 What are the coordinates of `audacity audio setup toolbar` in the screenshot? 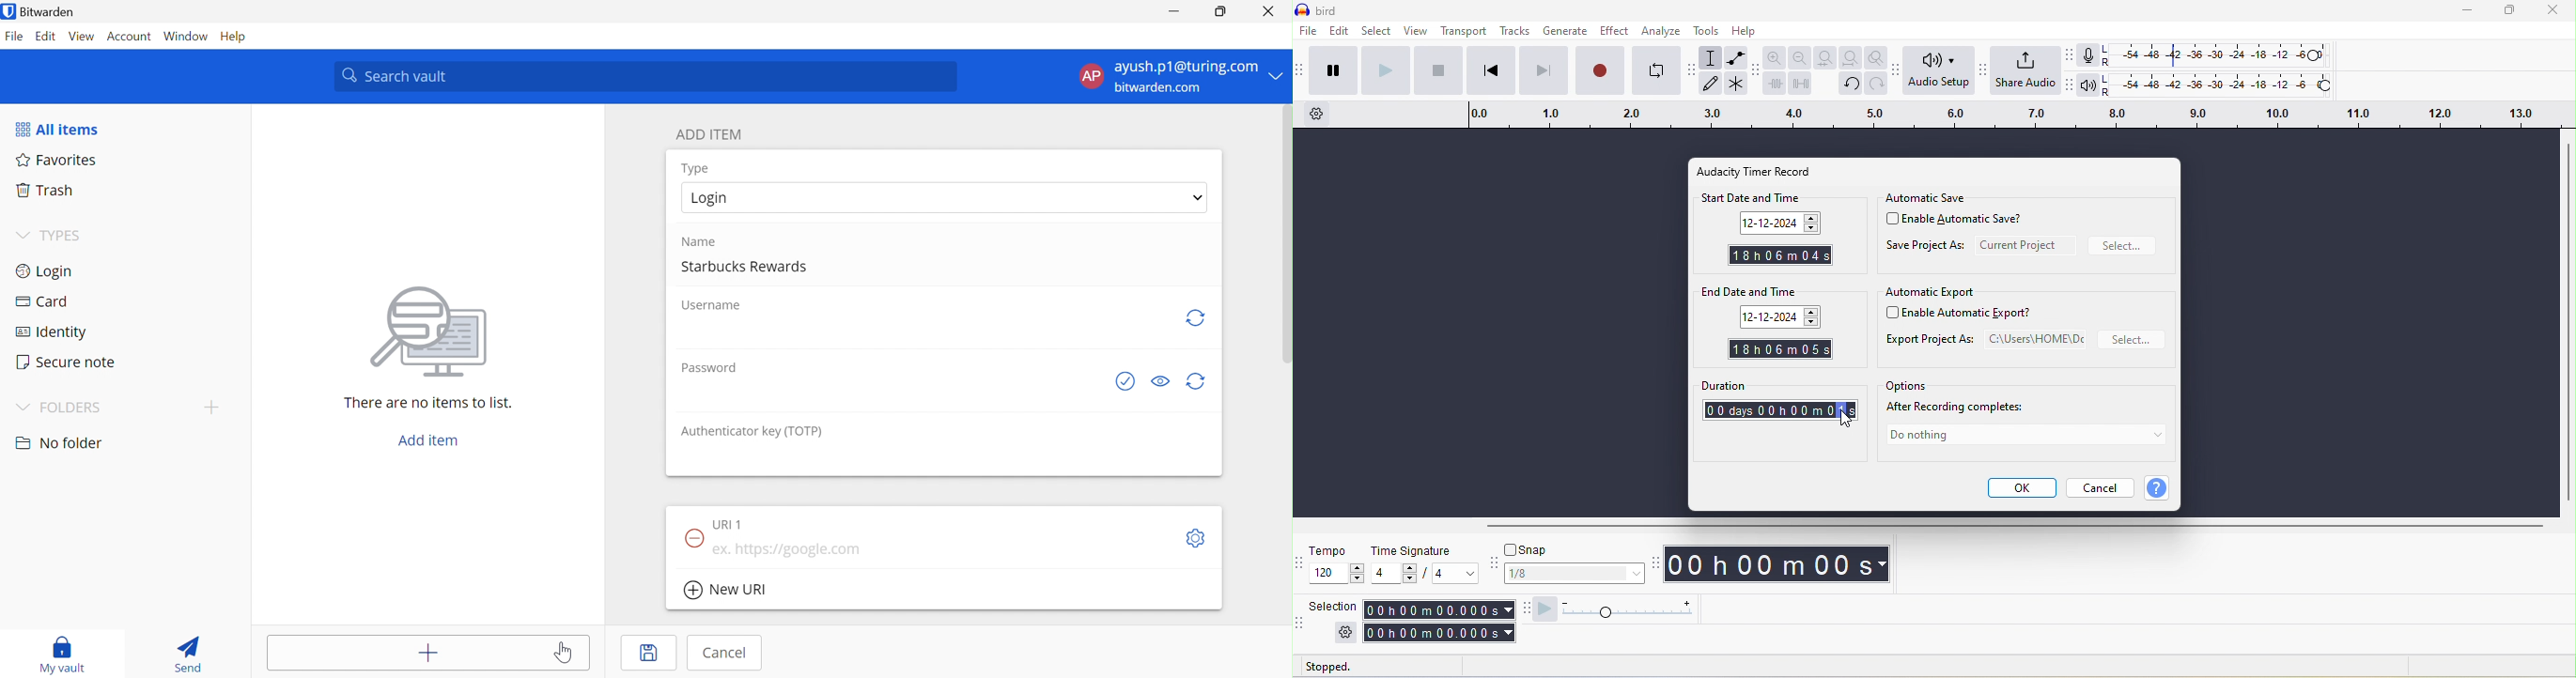 It's located at (1898, 73).